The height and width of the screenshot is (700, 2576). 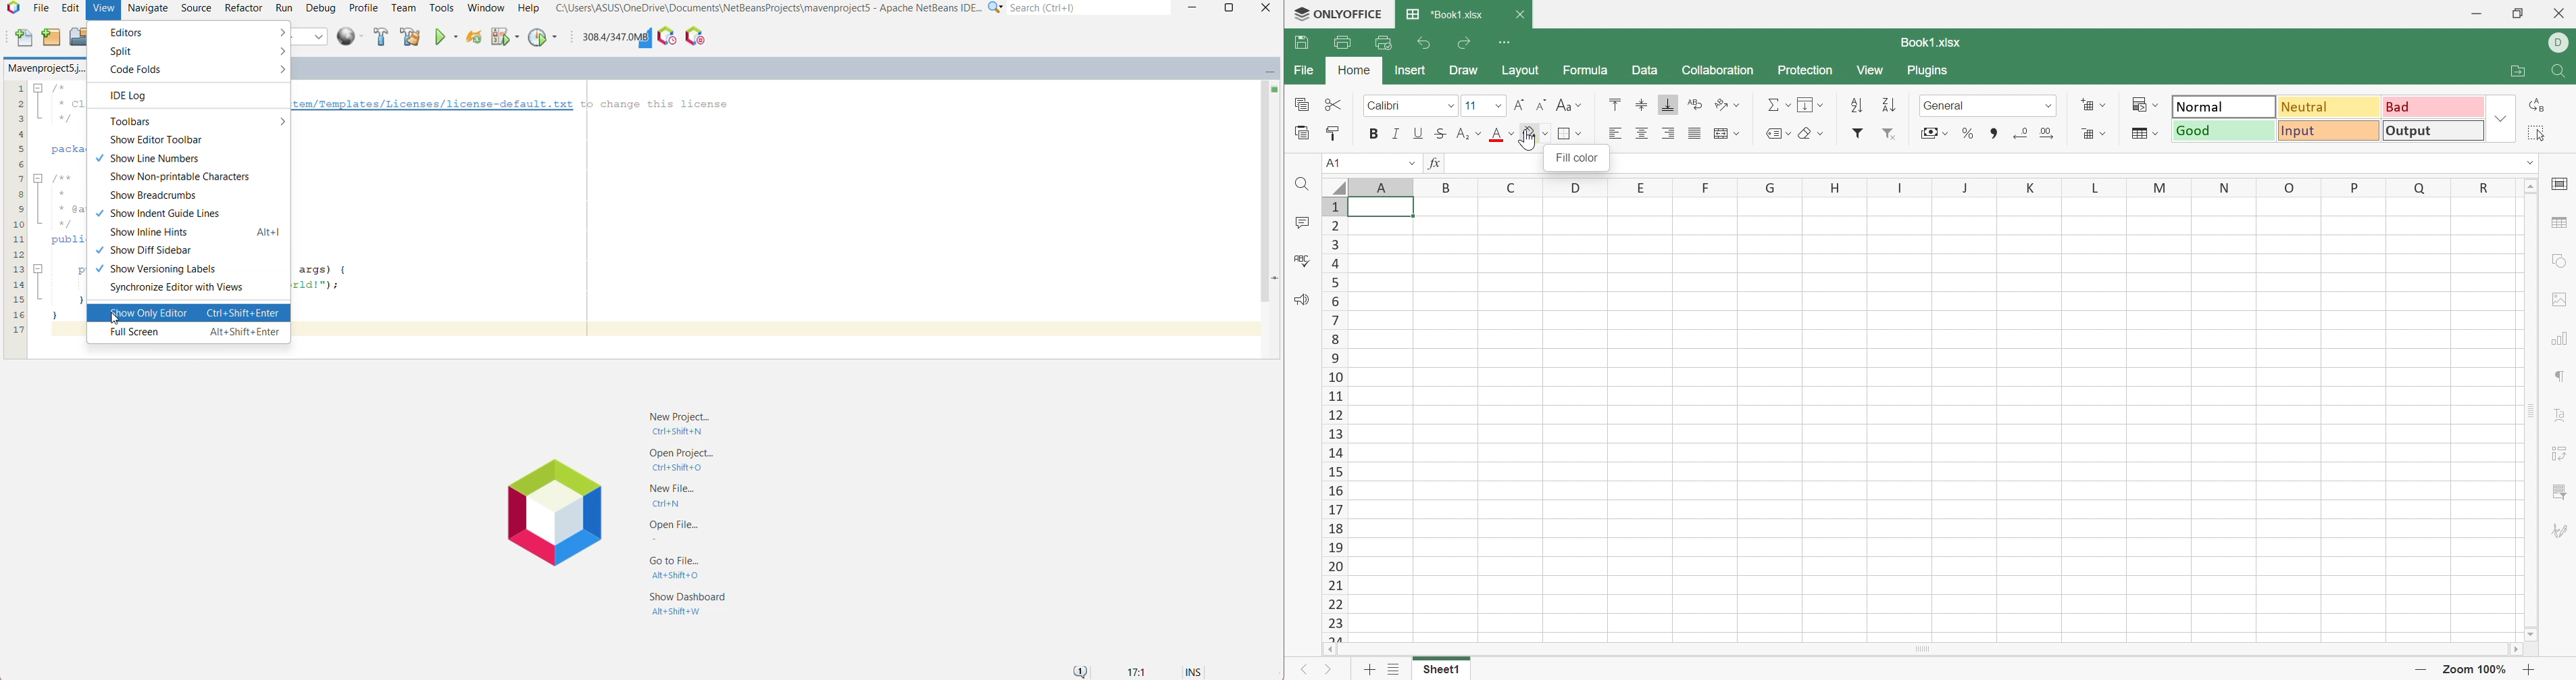 What do you see at coordinates (1411, 69) in the screenshot?
I see `Insert` at bounding box center [1411, 69].